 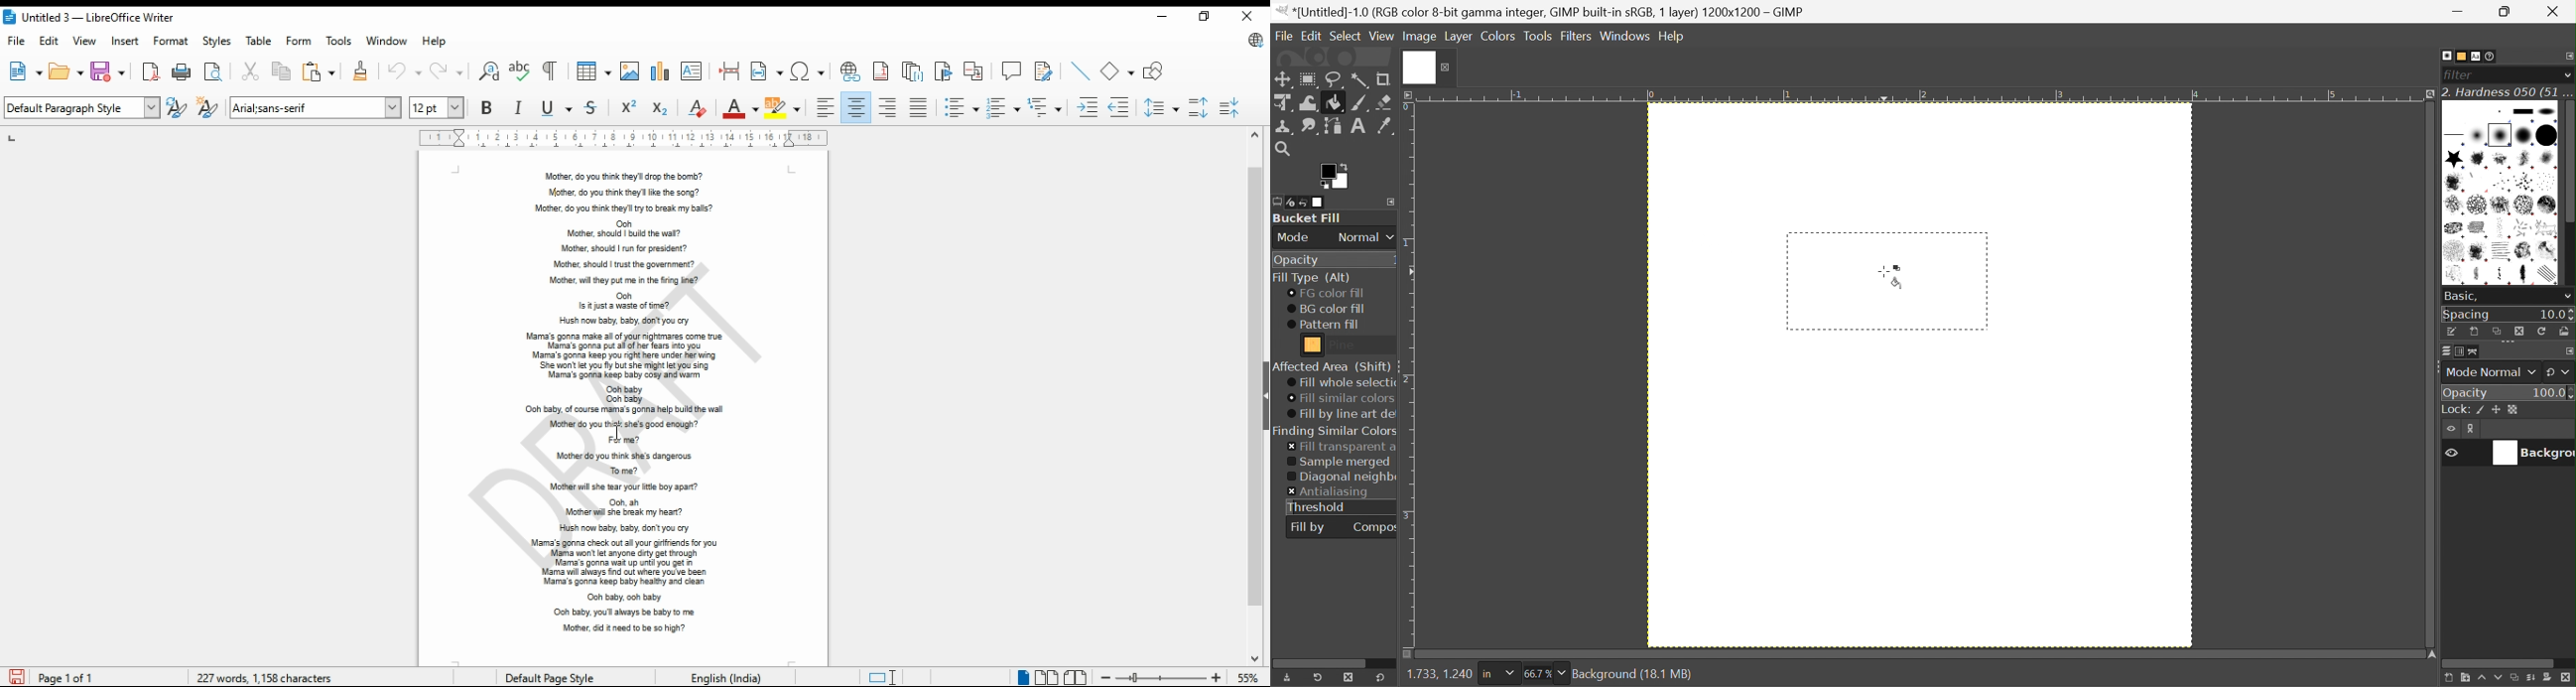 What do you see at coordinates (1311, 278) in the screenshot?
I see `Fill Type (Alt)` at bounding box center [1311, 278].